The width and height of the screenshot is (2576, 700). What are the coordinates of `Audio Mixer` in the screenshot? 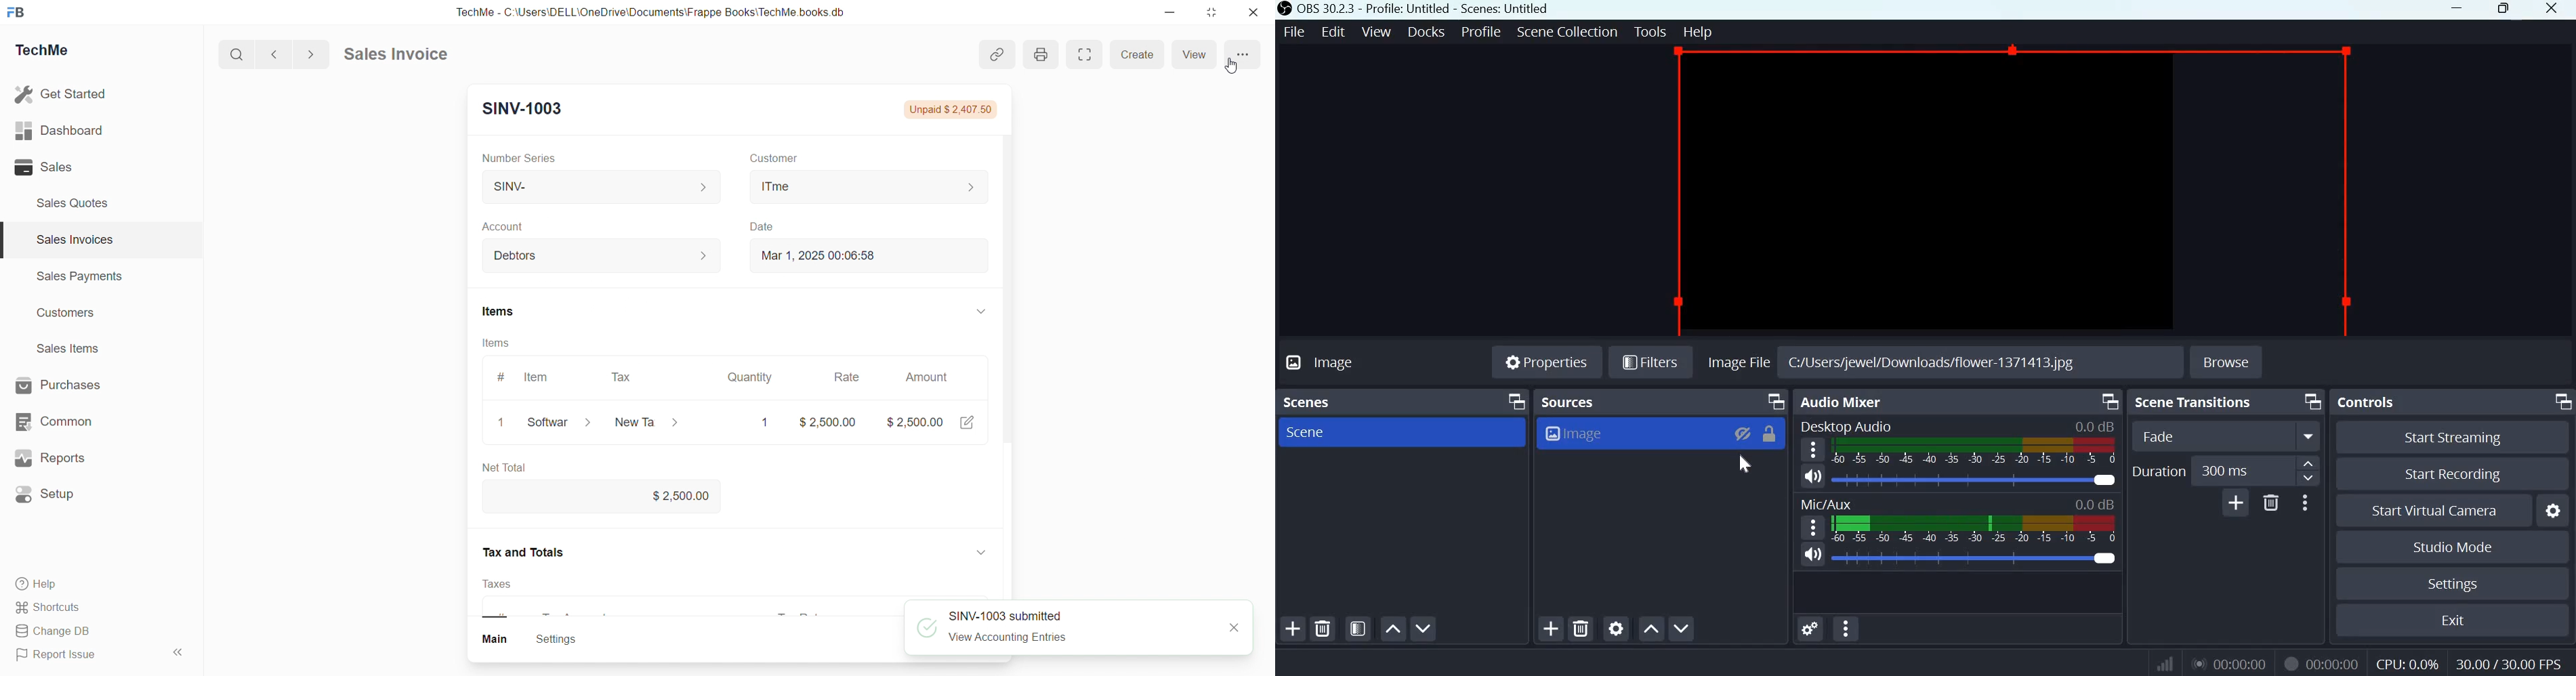 It's located at (1845, 400).